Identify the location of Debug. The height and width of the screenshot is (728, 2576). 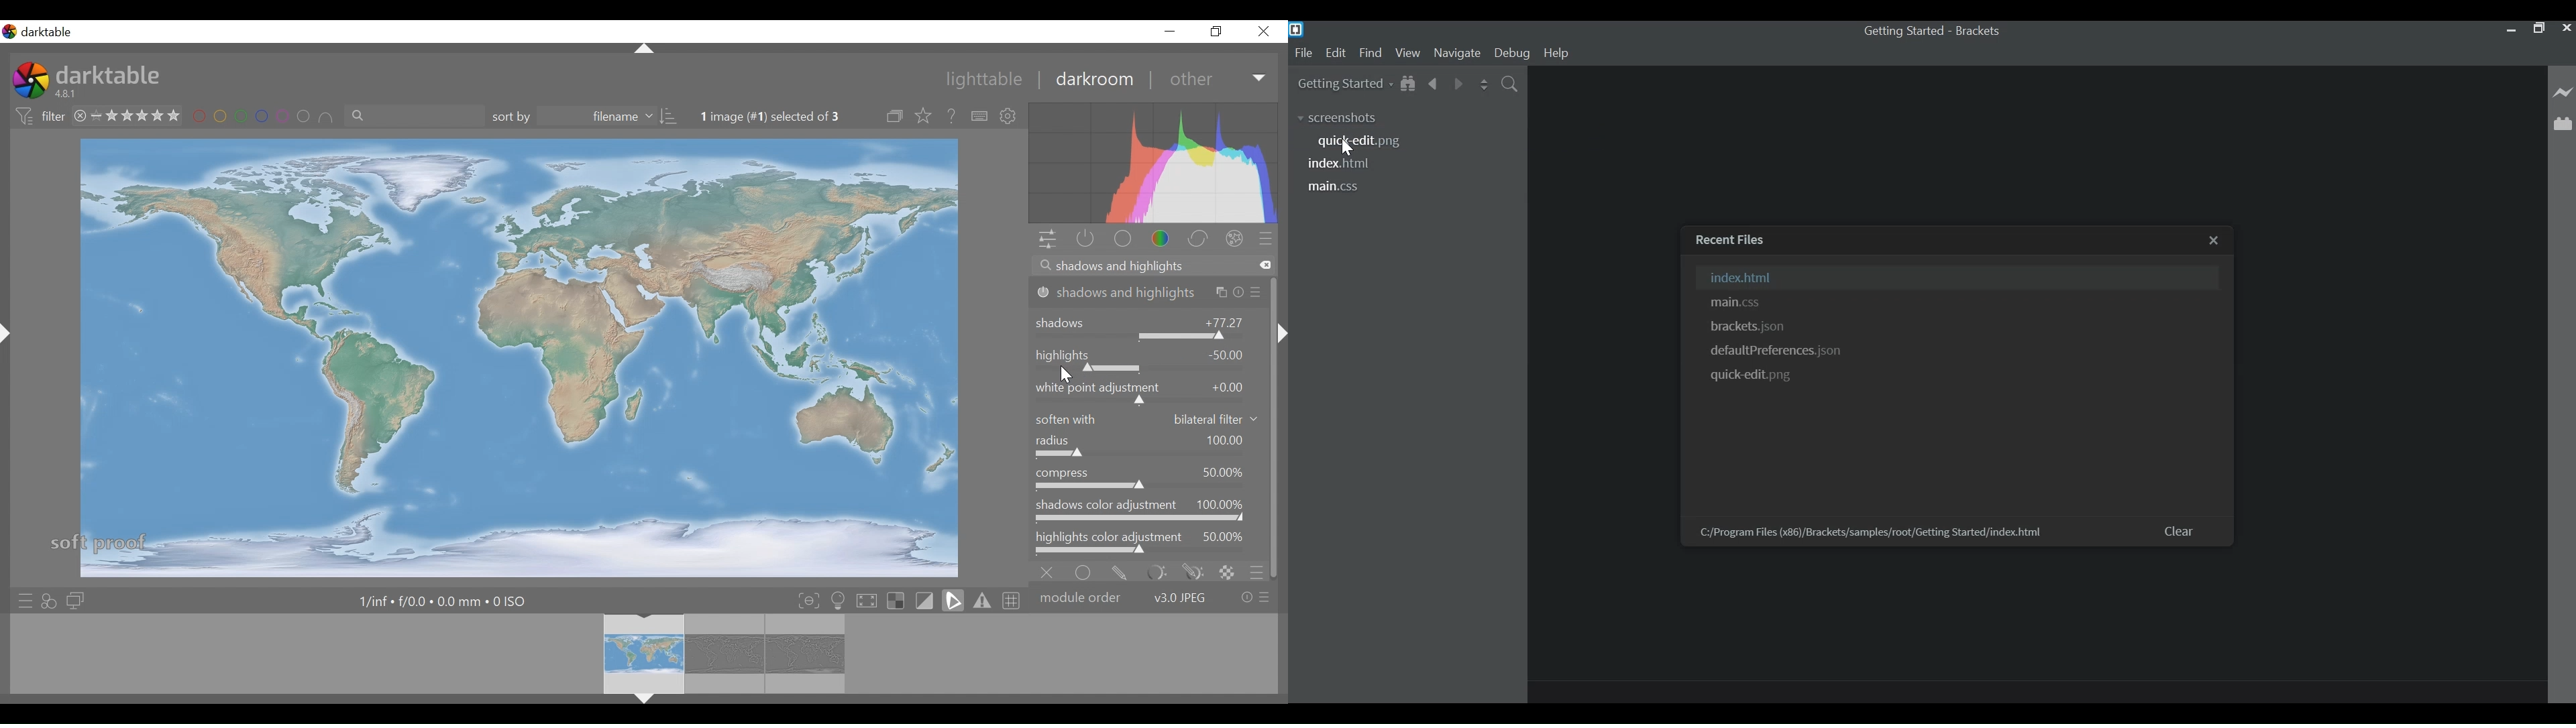
(1512, 53).